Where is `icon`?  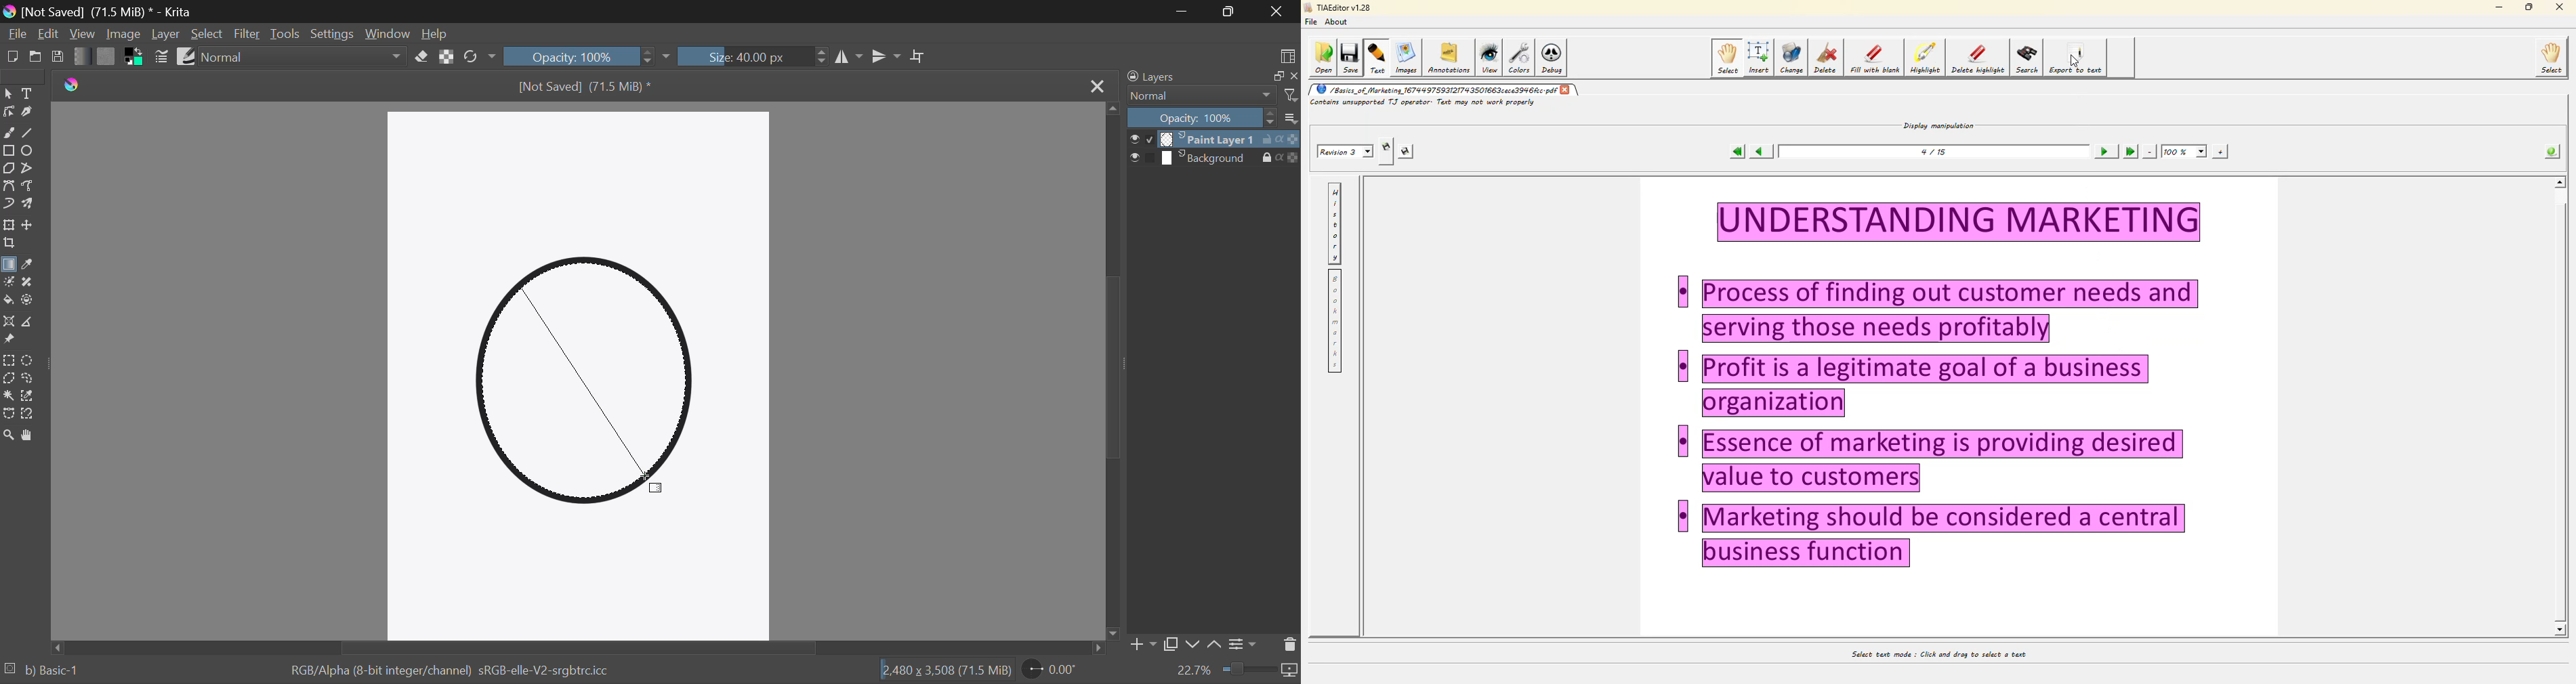
icon is located at coordinates (1291, 672).